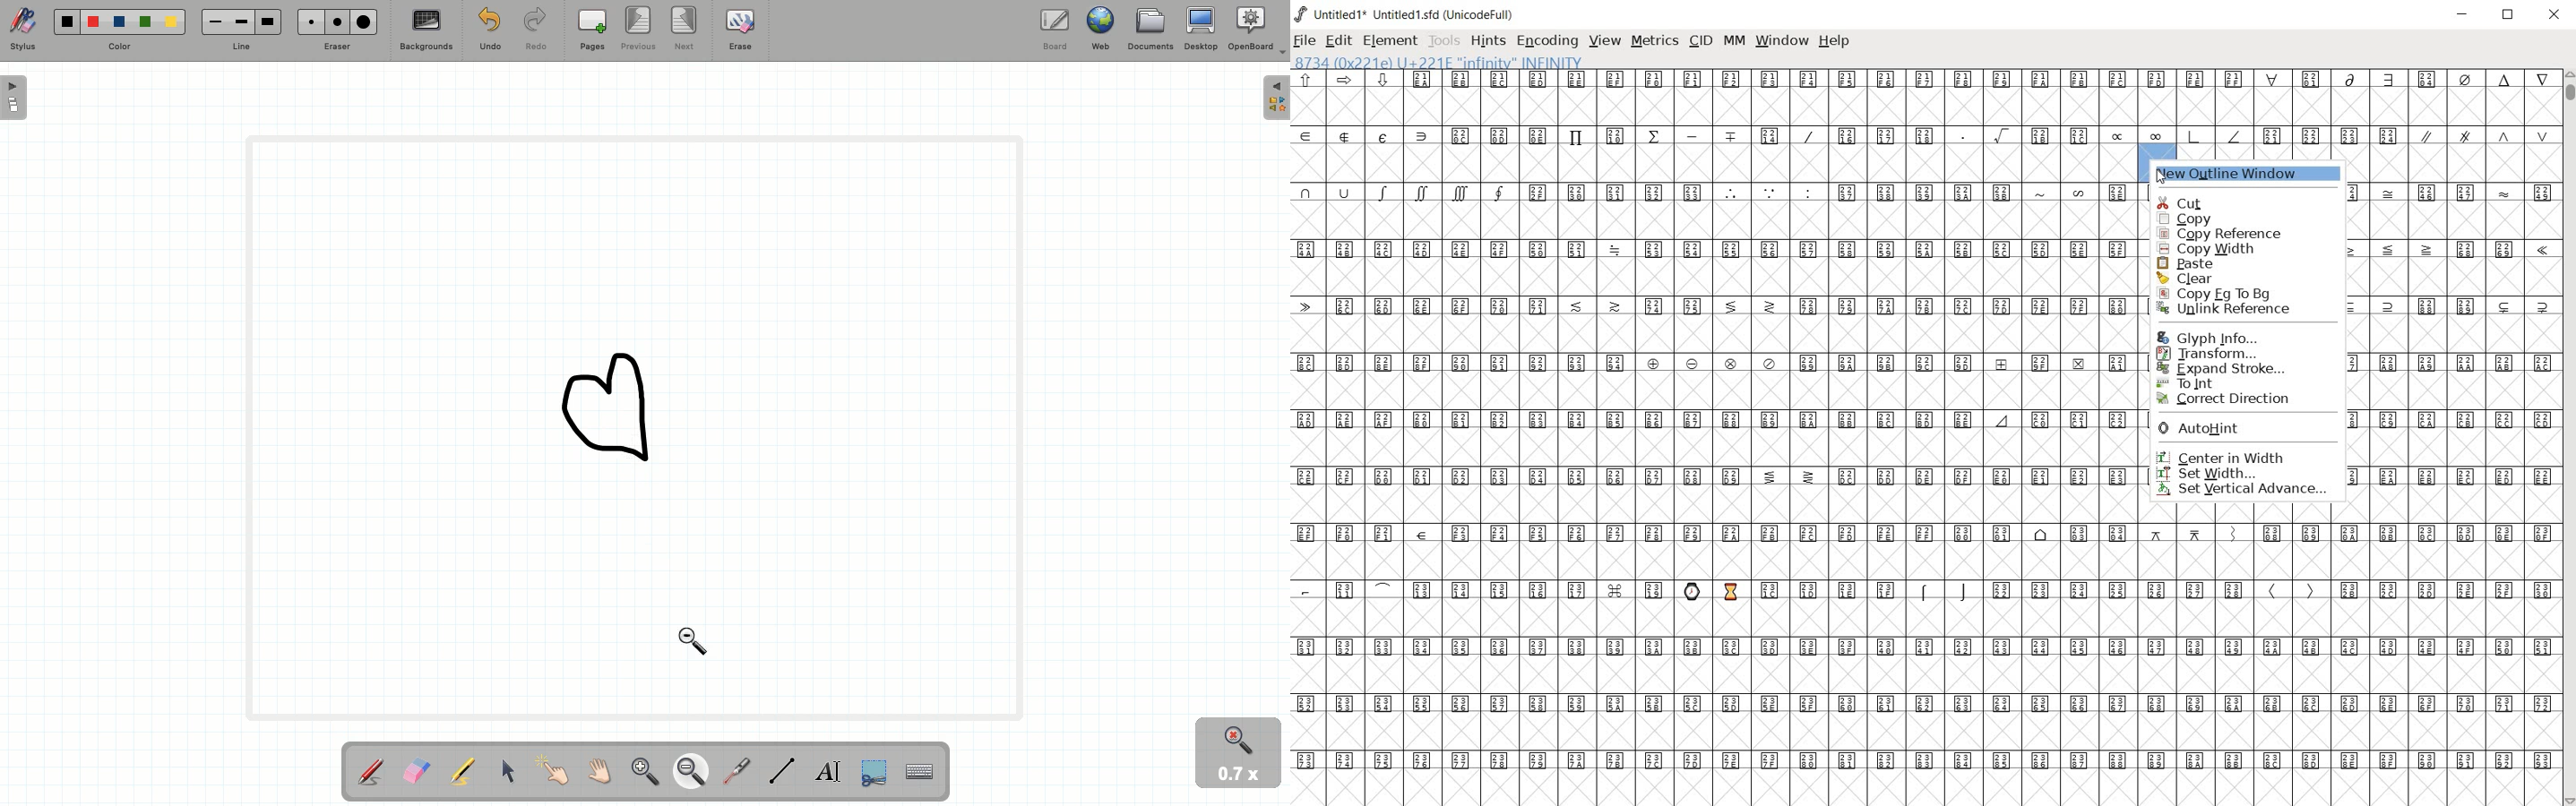  Describe the element at coordinates (2228, 368) in the screenshot. I see `Expand Stroke` at that location.